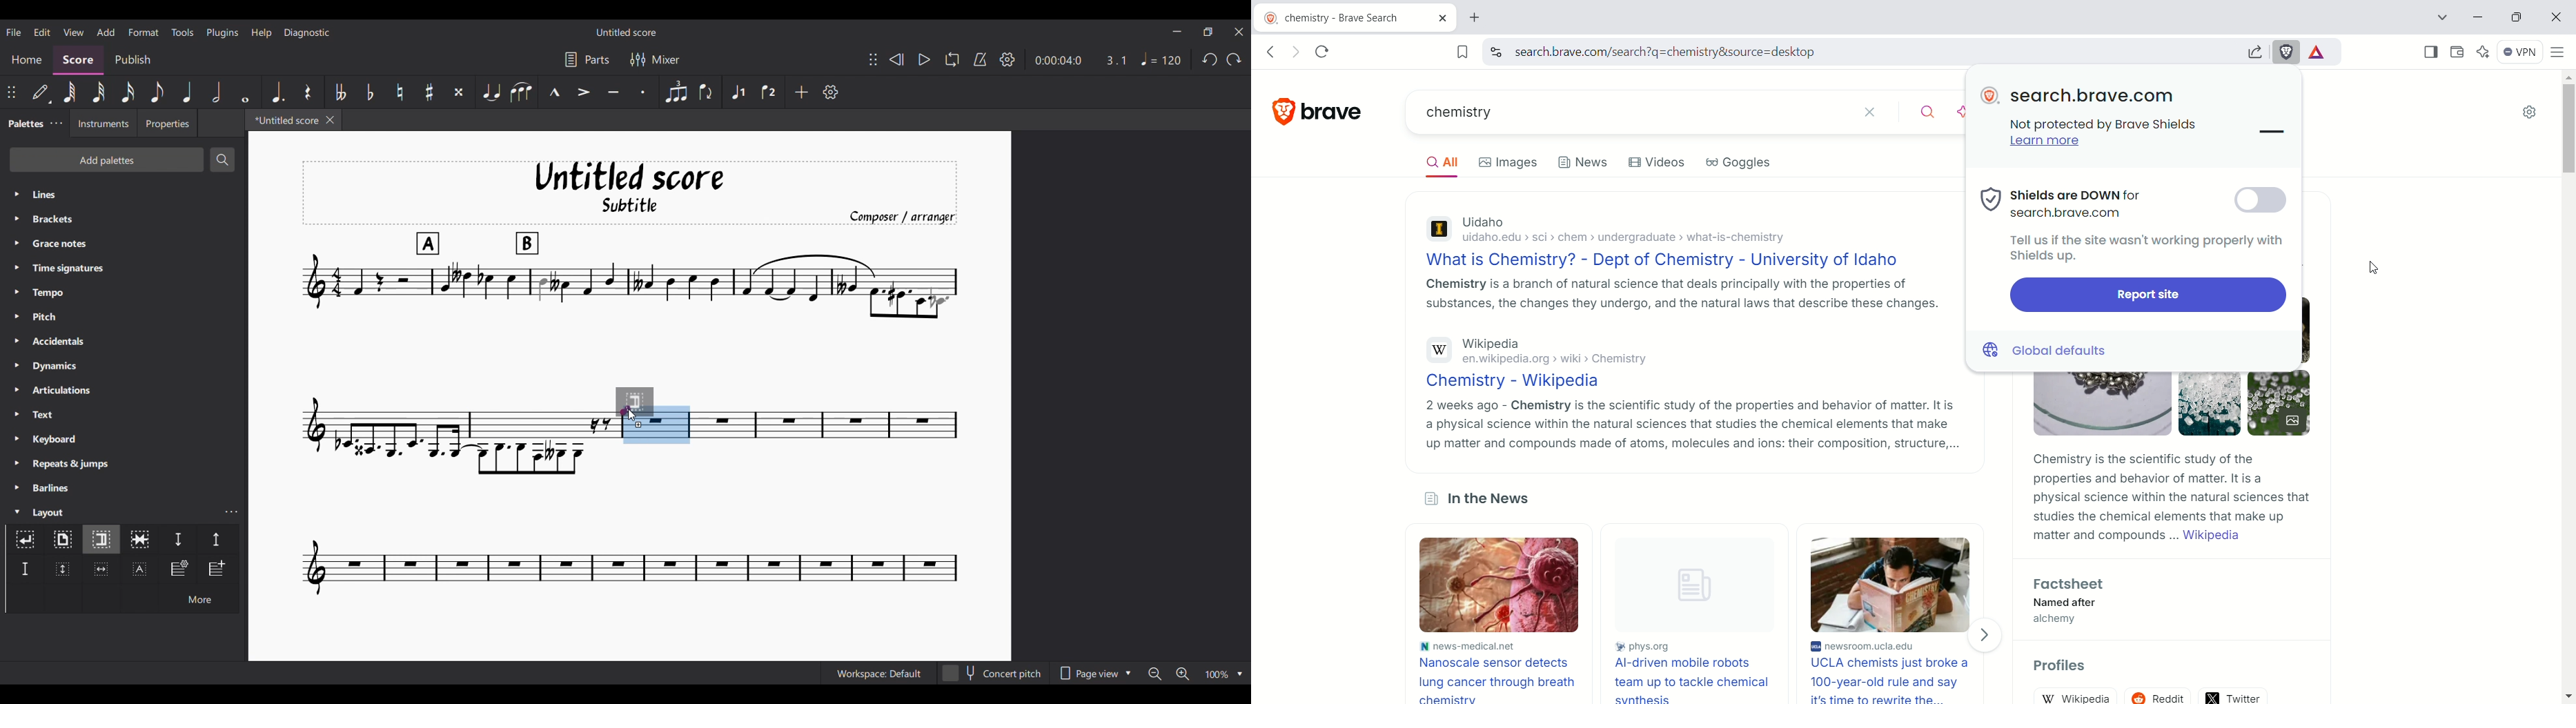  I want to click on 32nd note, so click(98, 92).